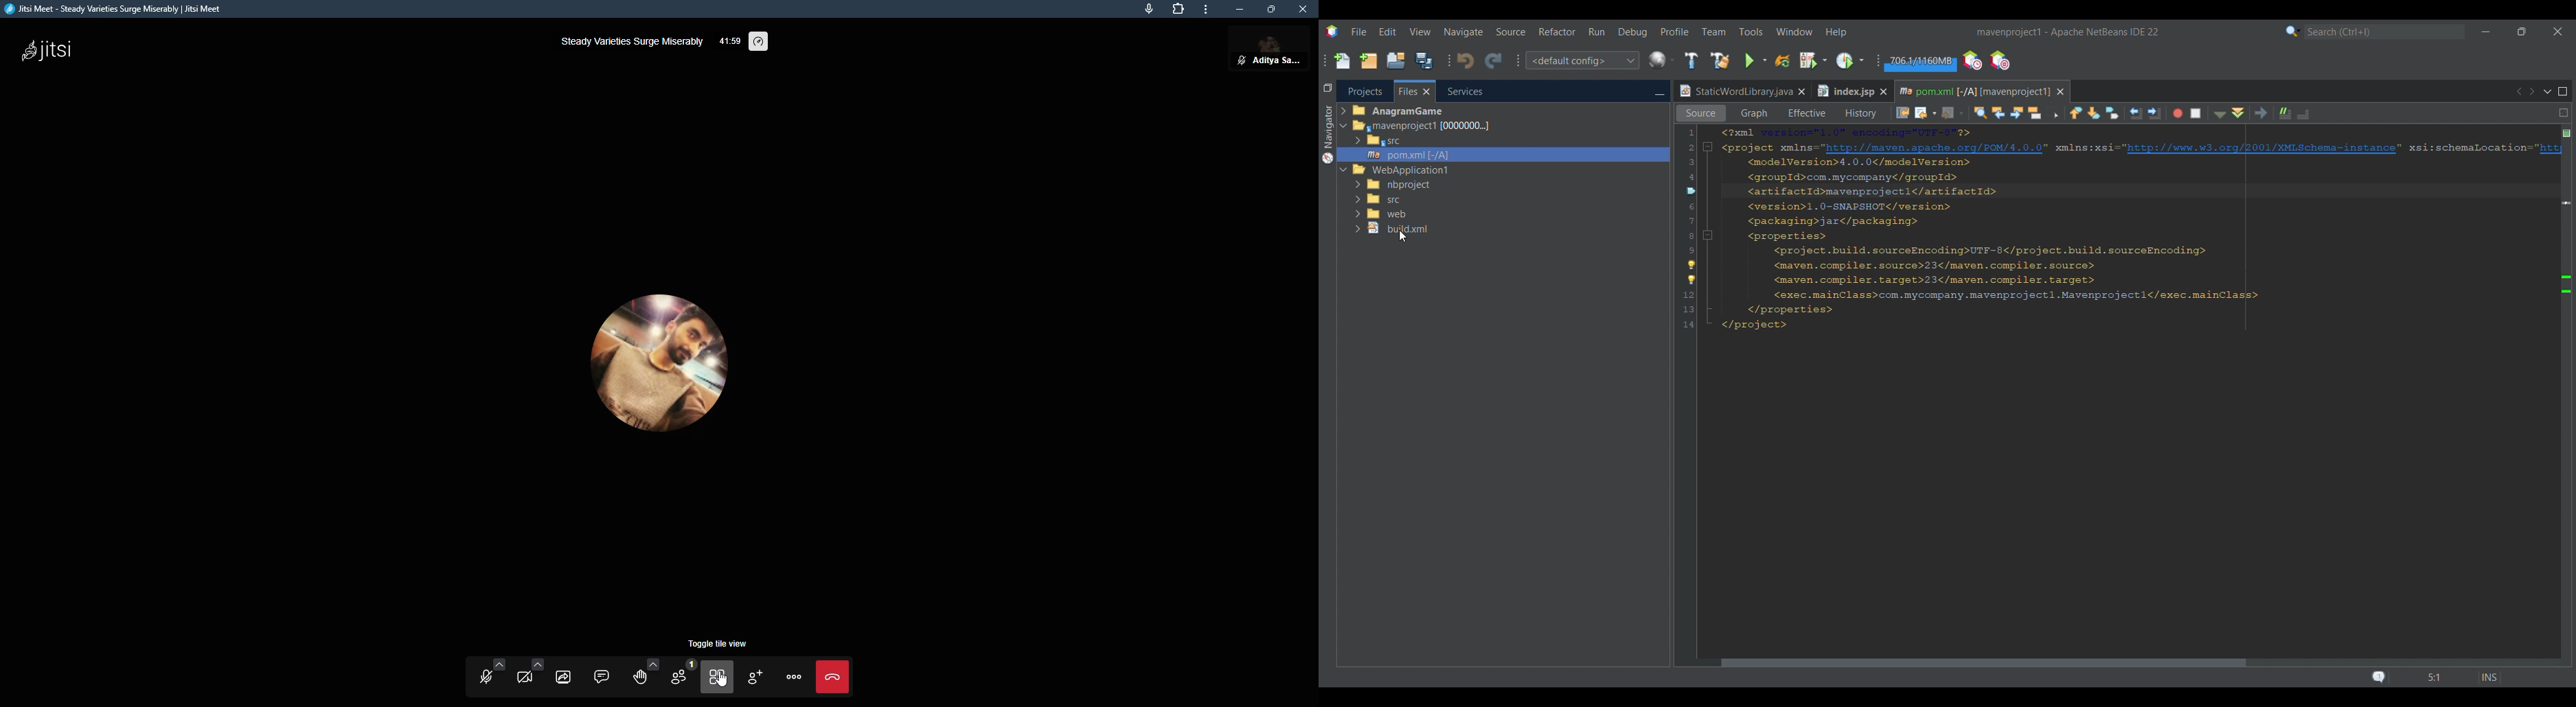 The image size is (2576, 728). I want to click on Clean and build main project, so click(1720, 61).